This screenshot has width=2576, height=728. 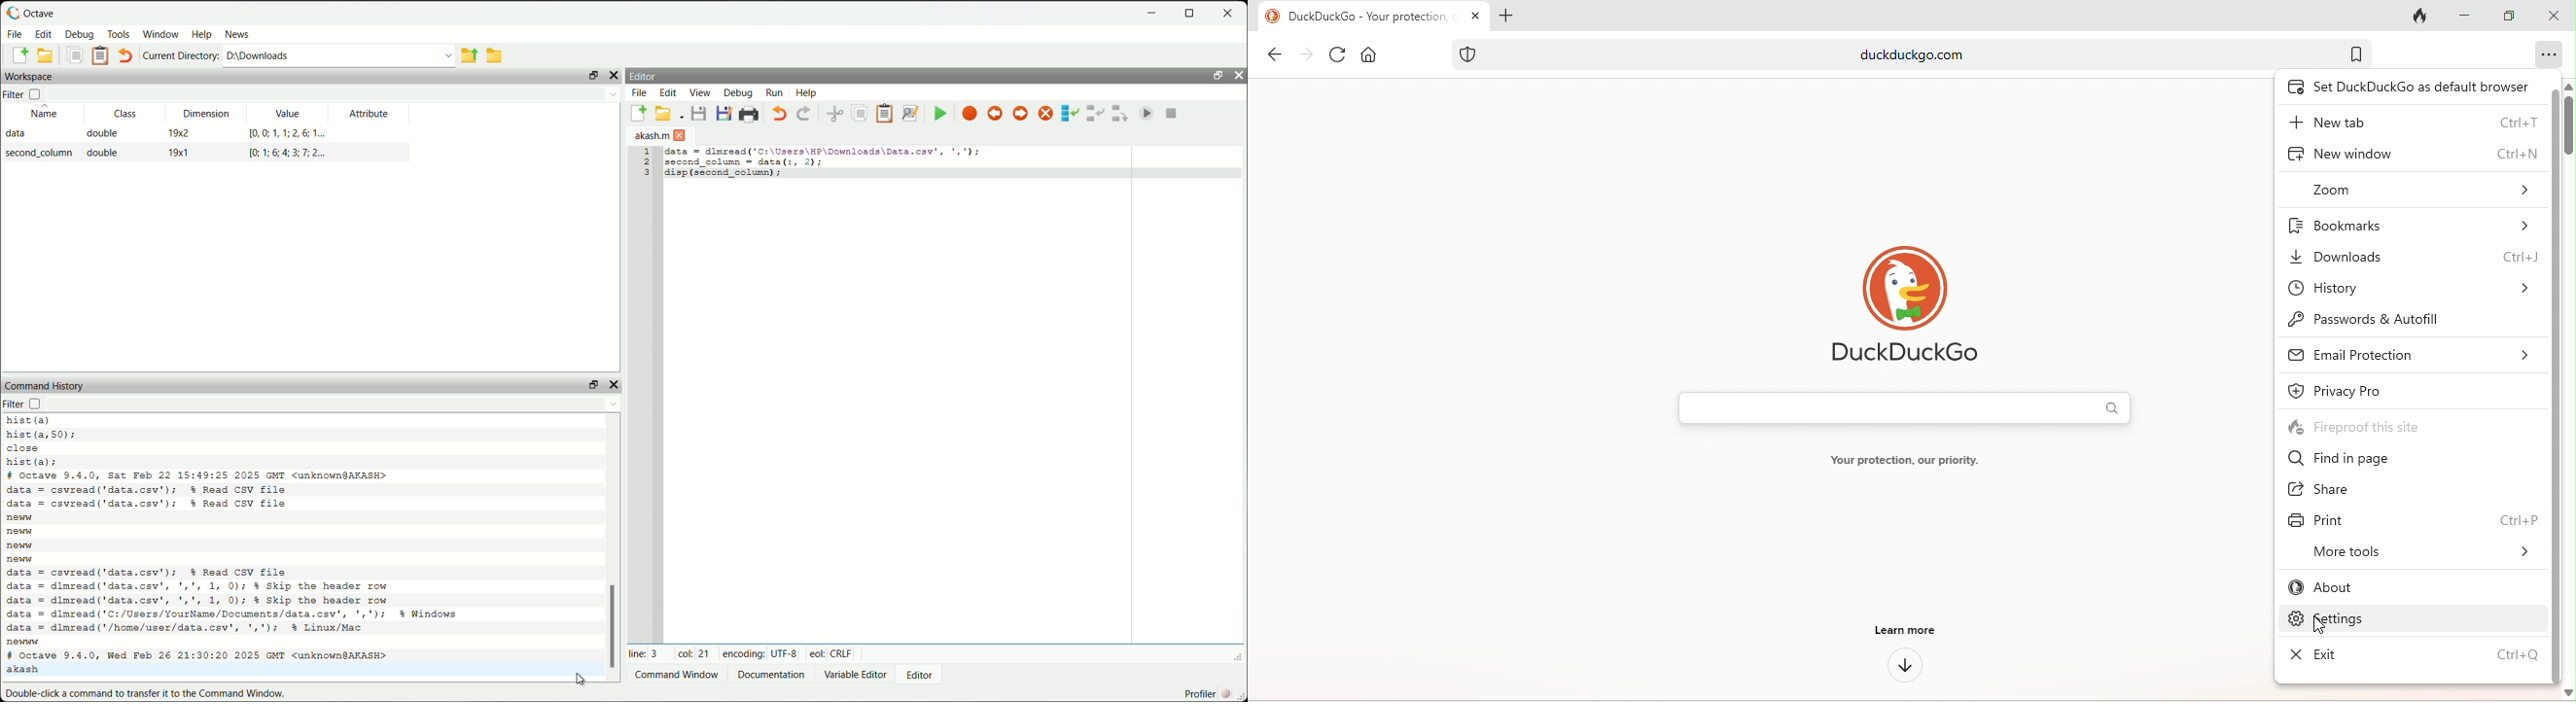 What do you see at coordinates (772, 92) in the screenshot?
I see `run` at bounding box center [772, 92].